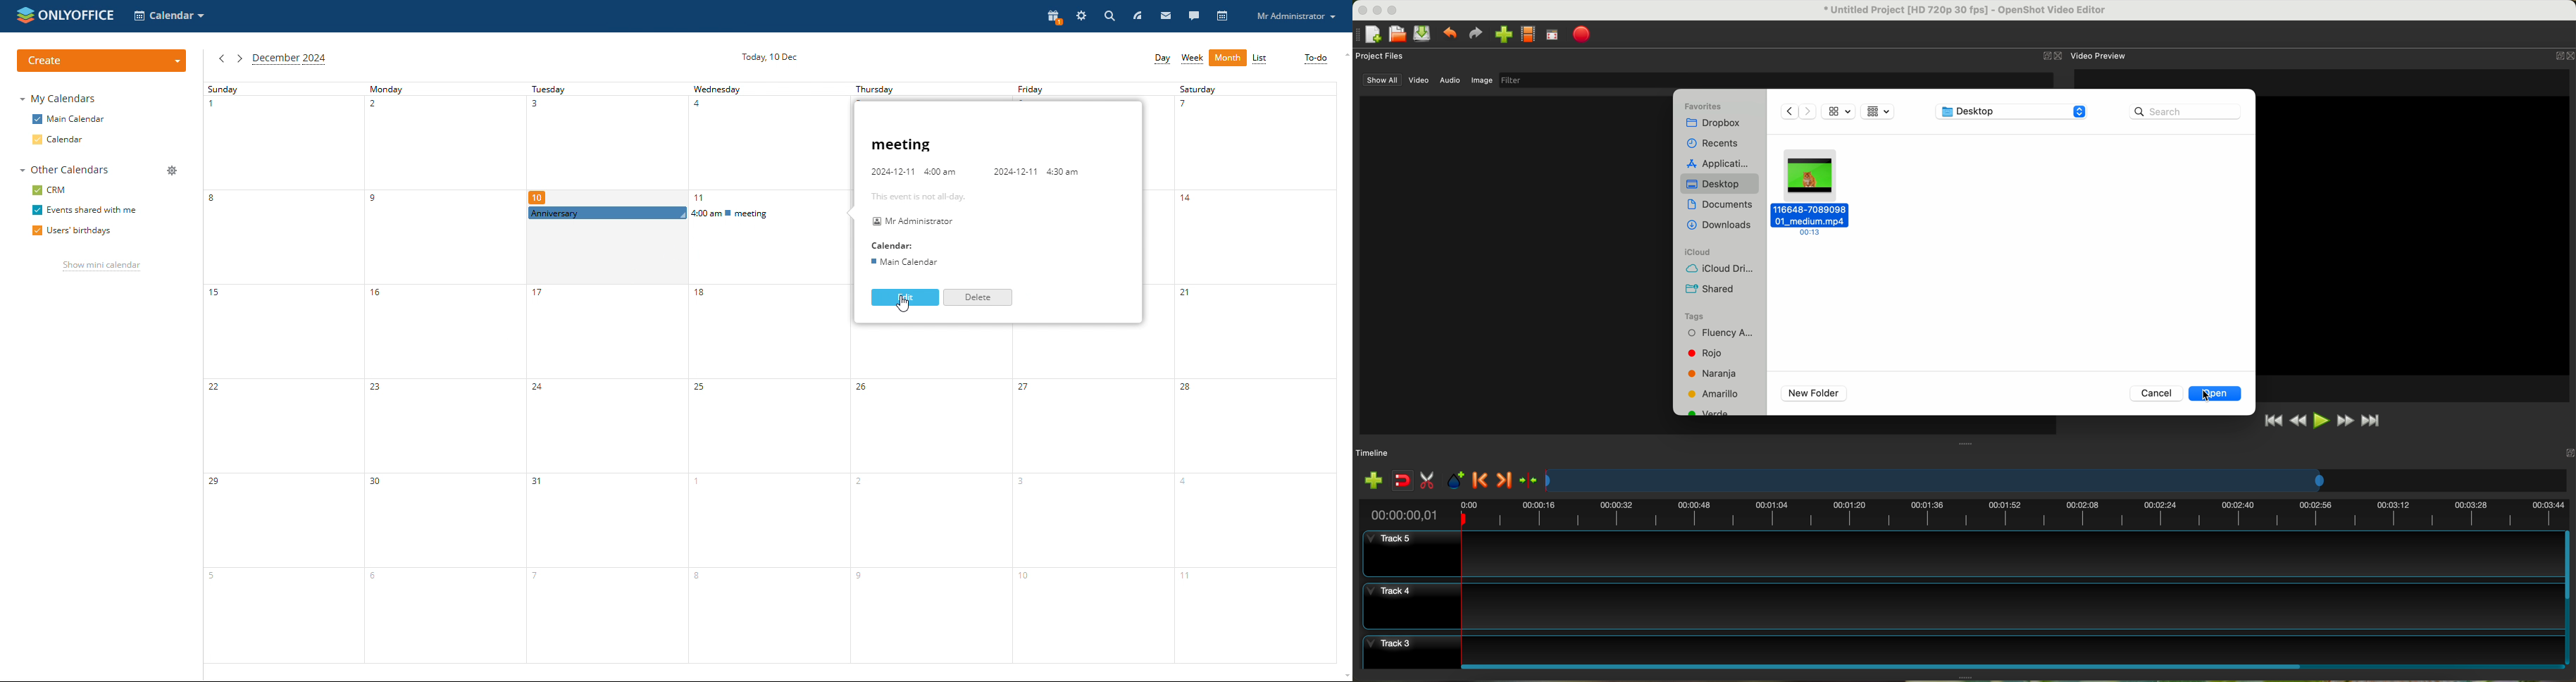 The height and width of the screenshot is (700, 2576). What do you see at coordinates (1394, 10) in the screenshot?
I see `maximize program` at bounding box center [1394, 10].